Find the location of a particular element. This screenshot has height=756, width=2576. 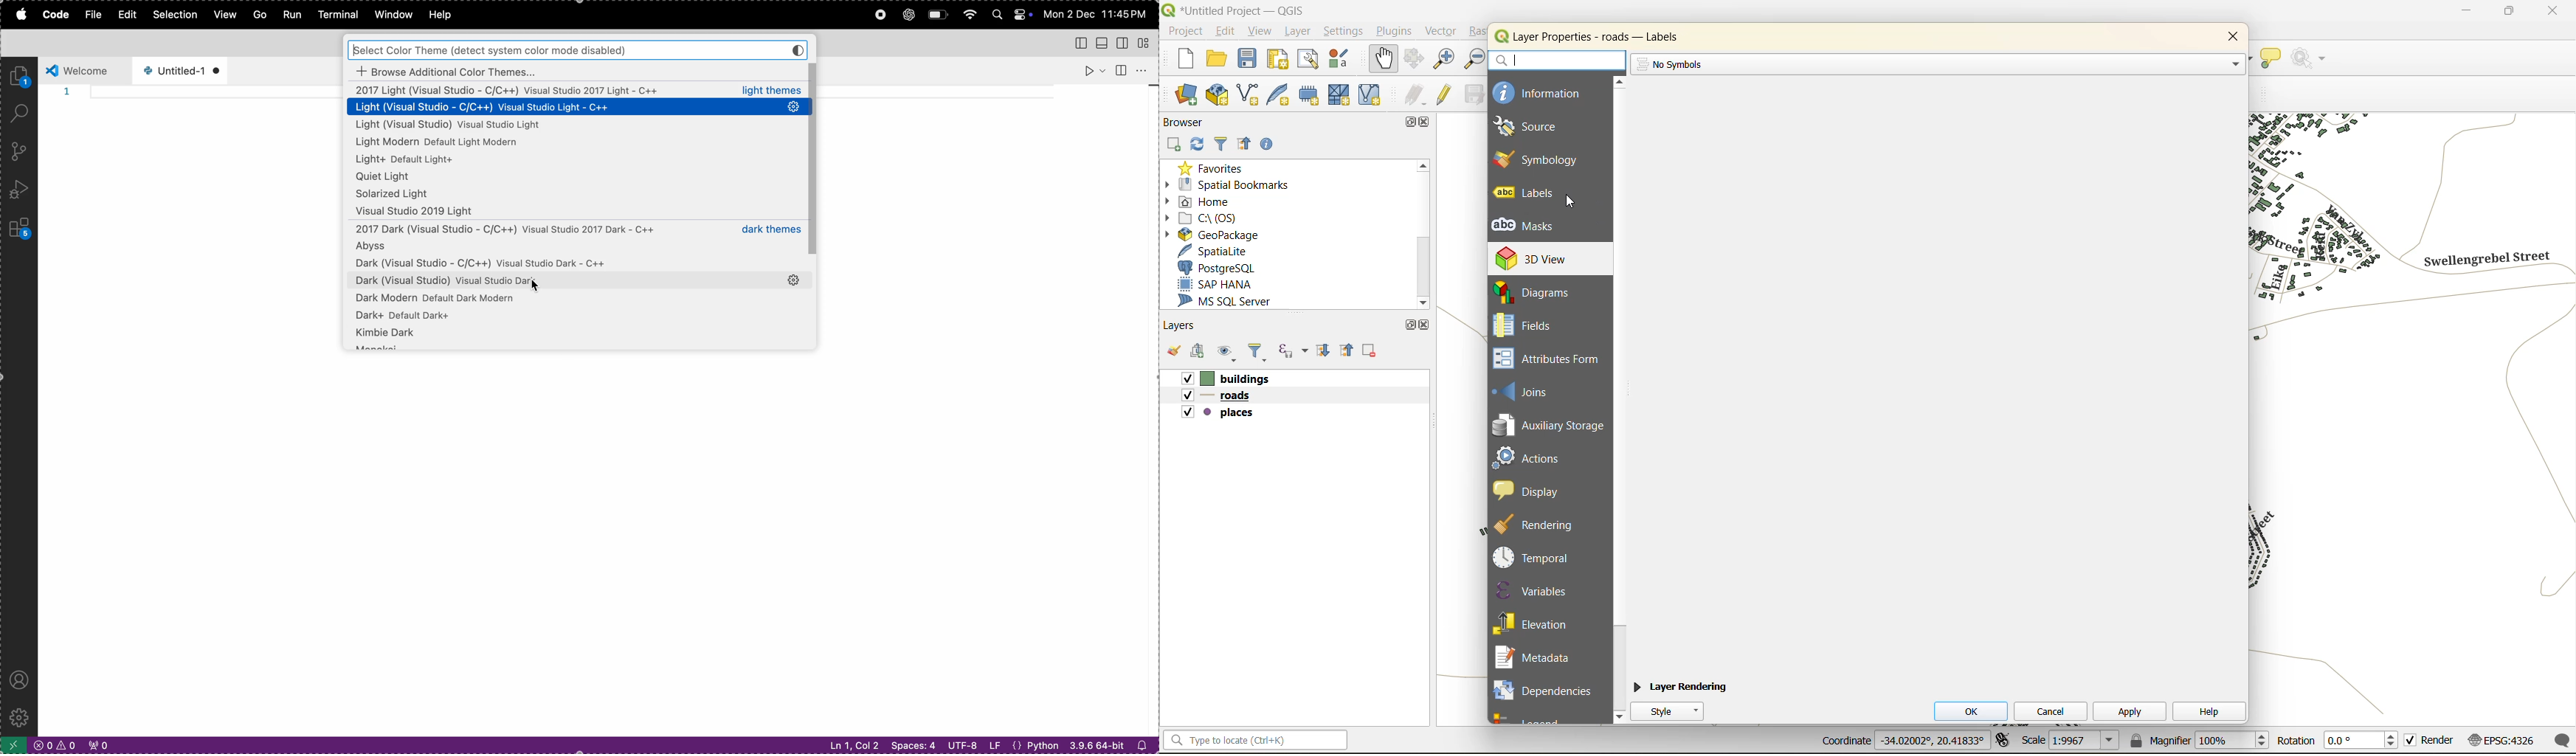

toggle extents is located at coordinates (2003, 738).